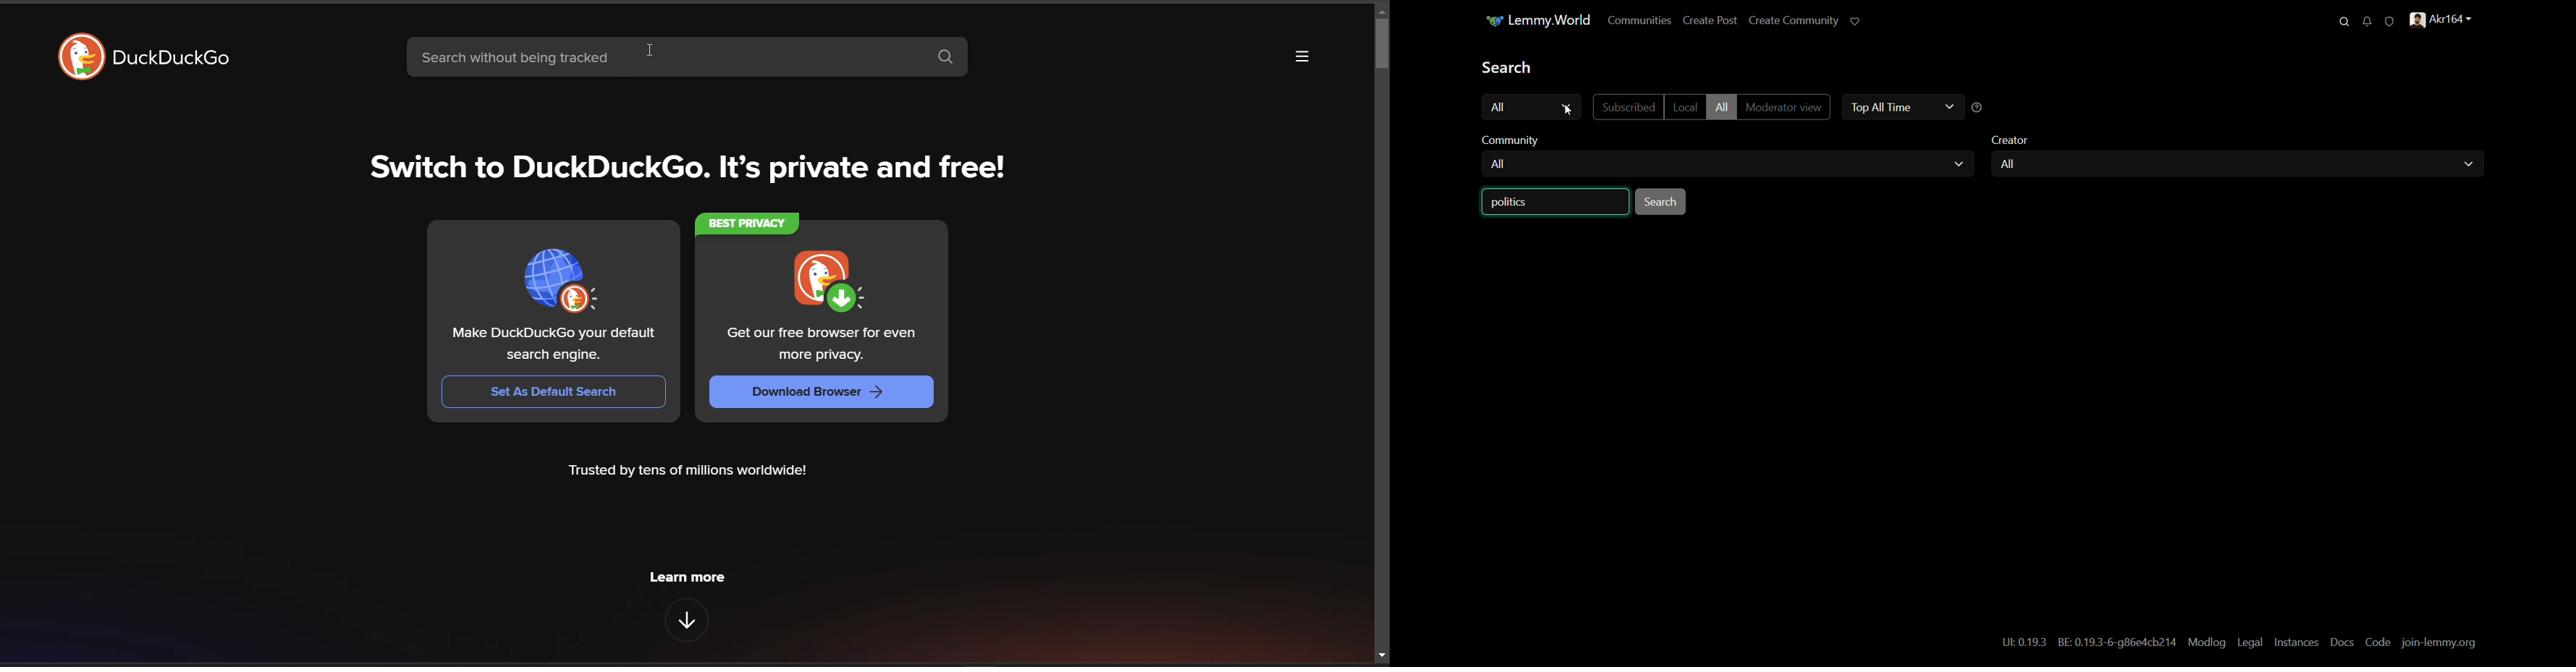 The width and height of the screenshot is (2576, 672). What do you see at coordinates (1514, 140) in the screenshot?
I see `community` at bounding box center [1514, 140].